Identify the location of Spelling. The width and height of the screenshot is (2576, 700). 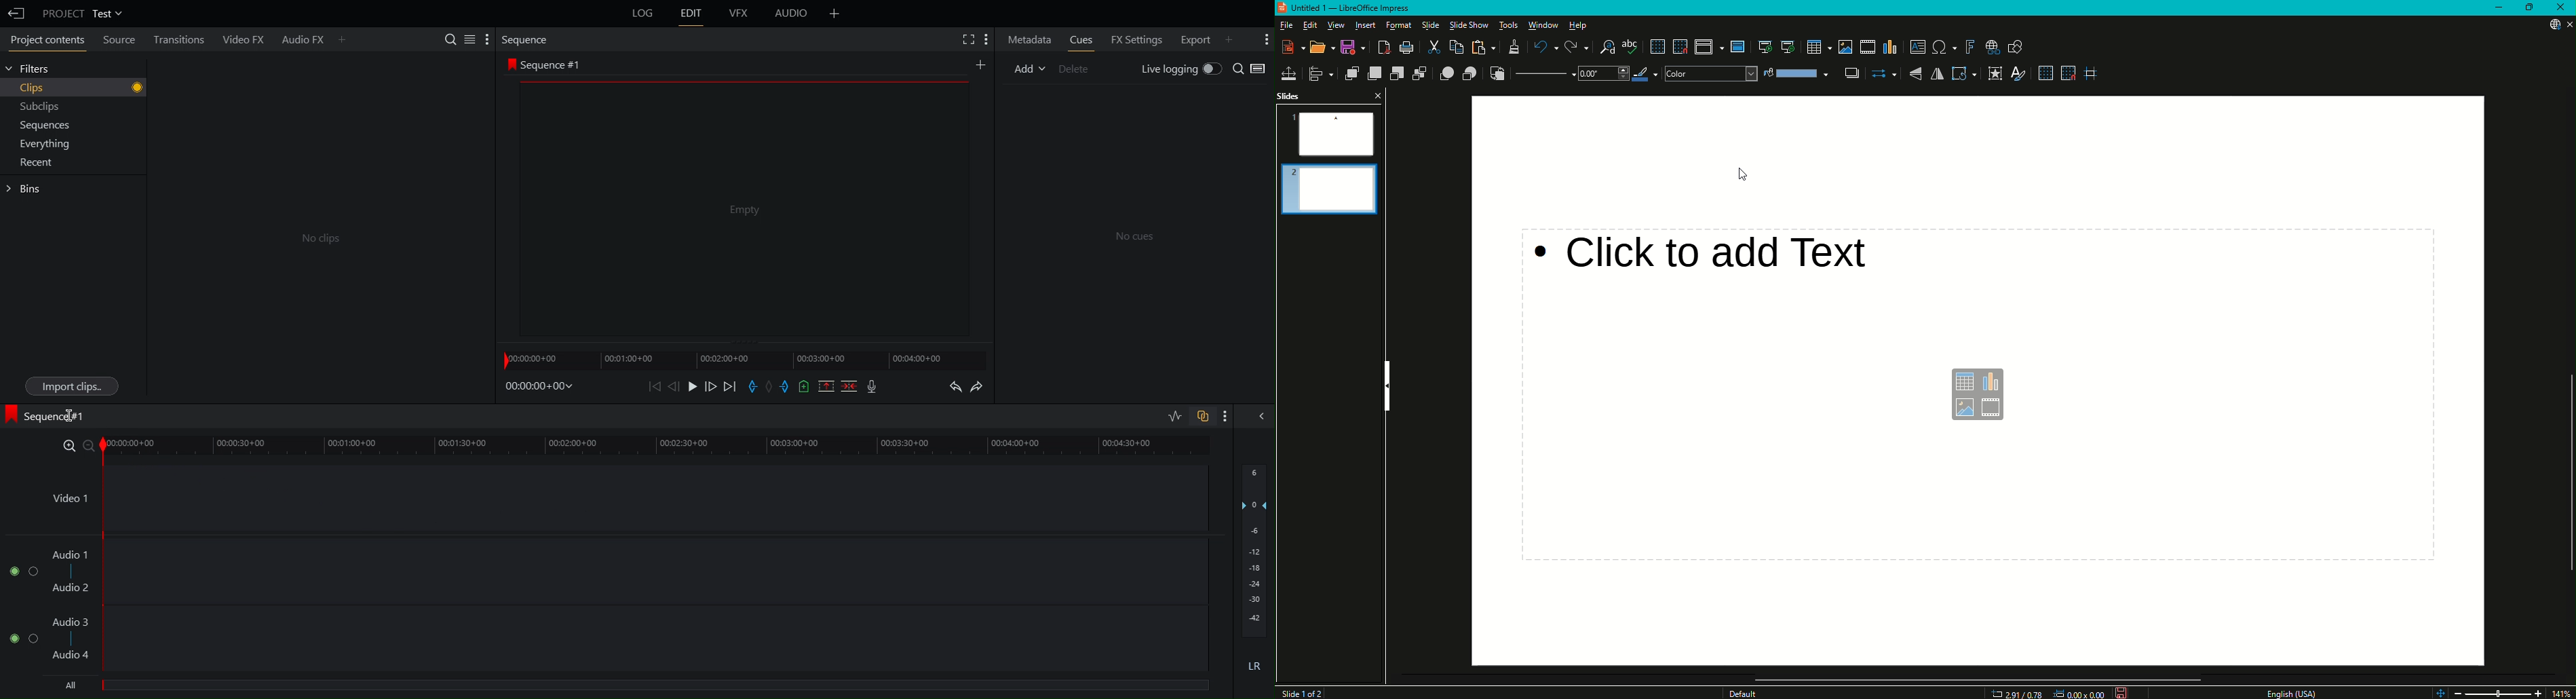
(1630, 47).